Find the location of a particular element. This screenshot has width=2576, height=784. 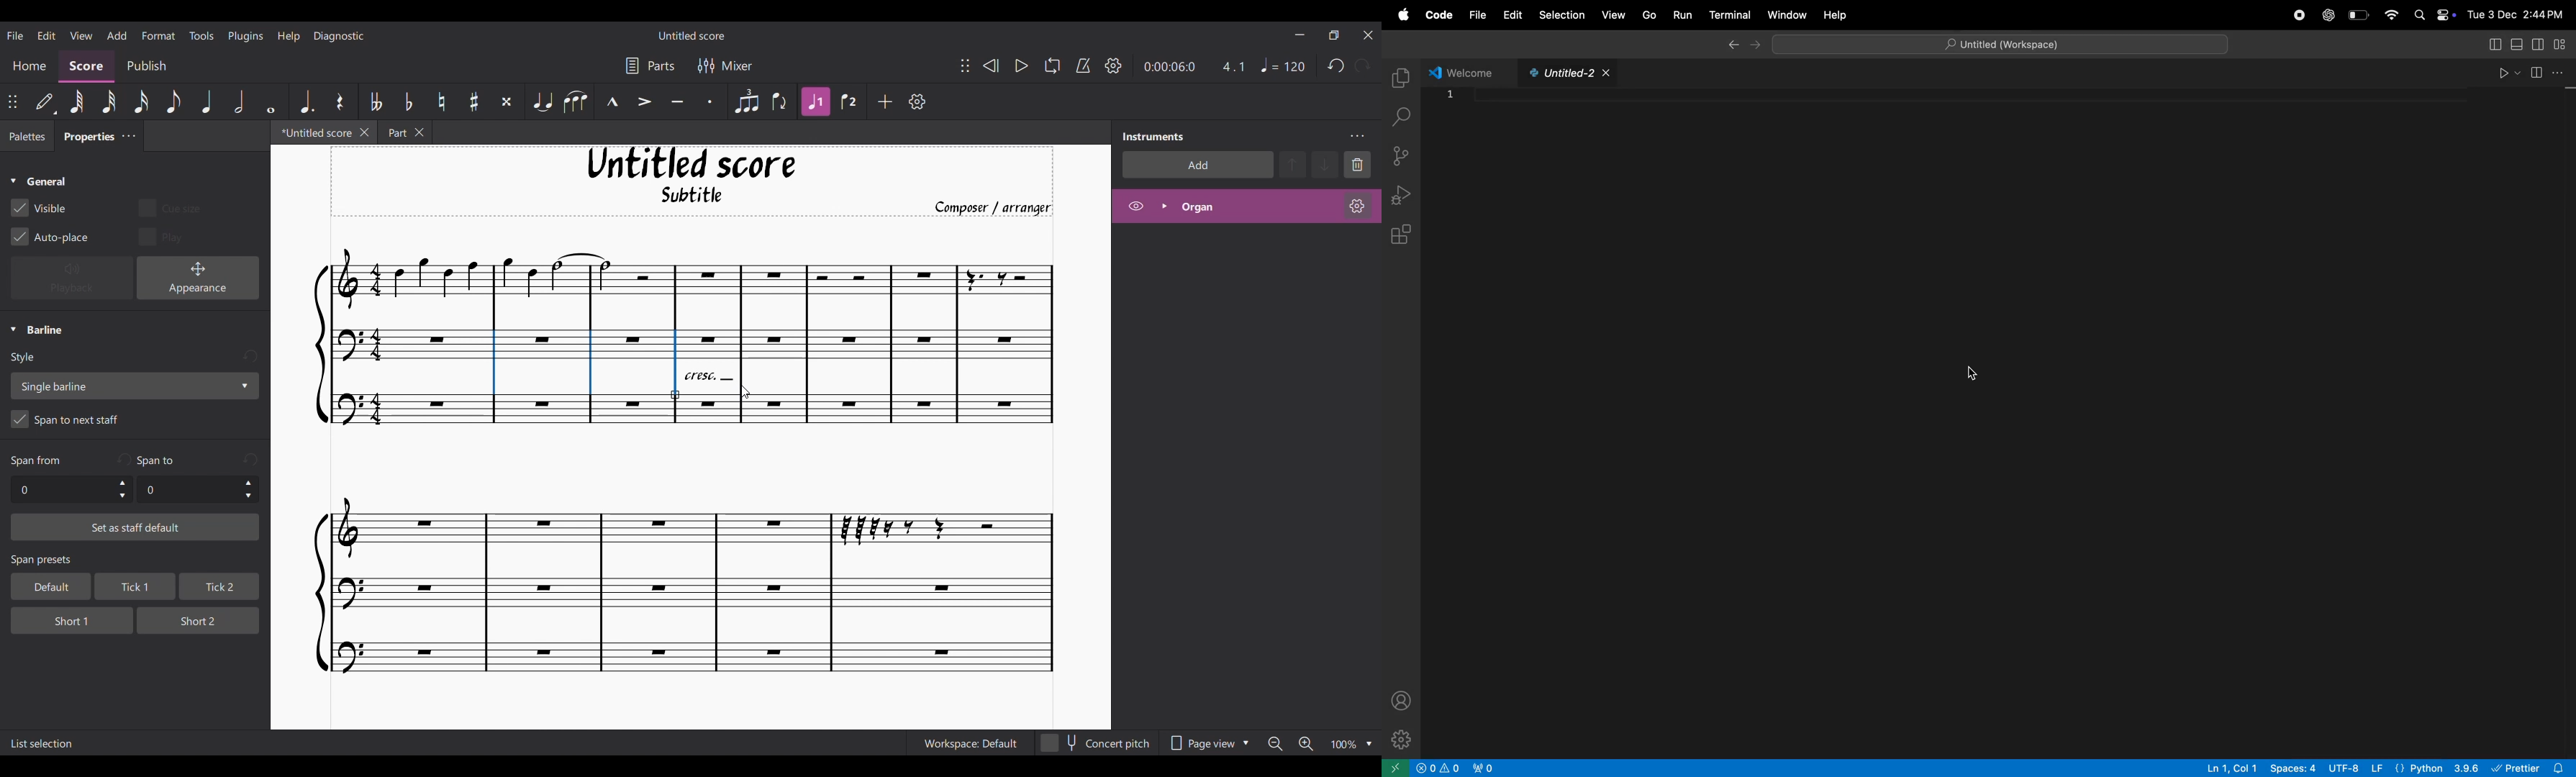

line col 4 is located at coordinates (2235, 768).